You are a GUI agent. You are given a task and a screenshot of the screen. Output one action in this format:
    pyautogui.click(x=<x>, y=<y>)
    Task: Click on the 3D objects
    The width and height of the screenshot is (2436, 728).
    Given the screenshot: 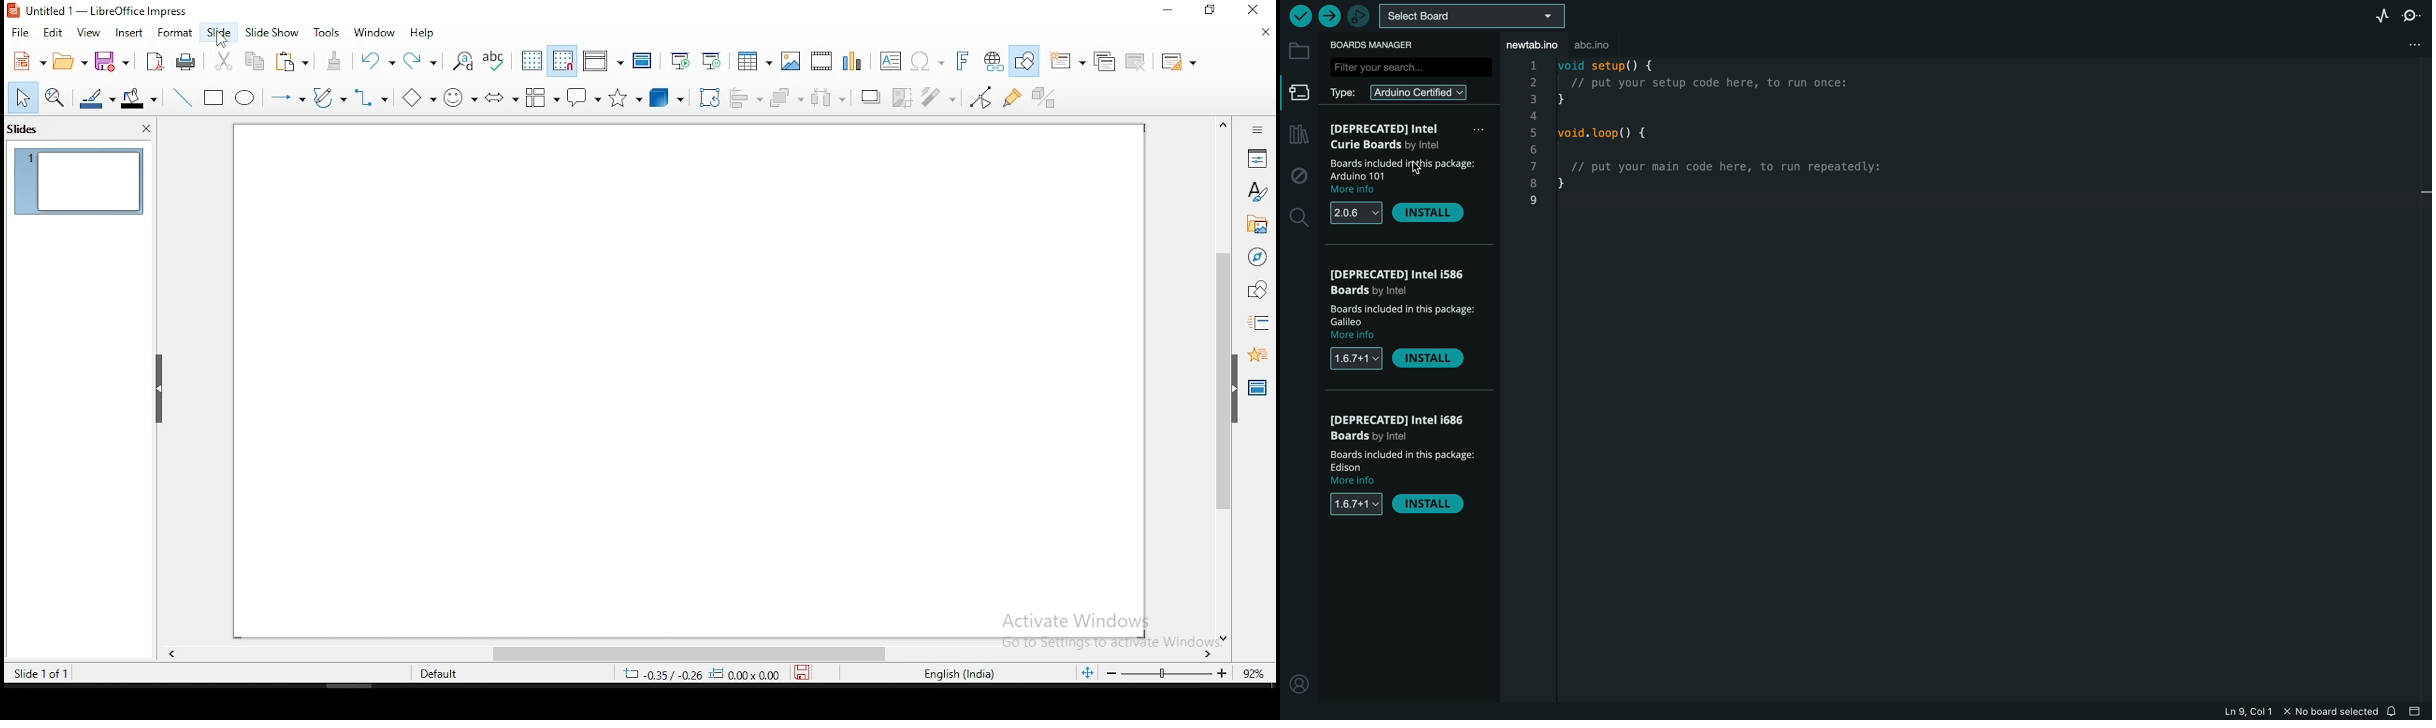 What is the action you would take?
    pyautogui.click(x=666, y=99)
    